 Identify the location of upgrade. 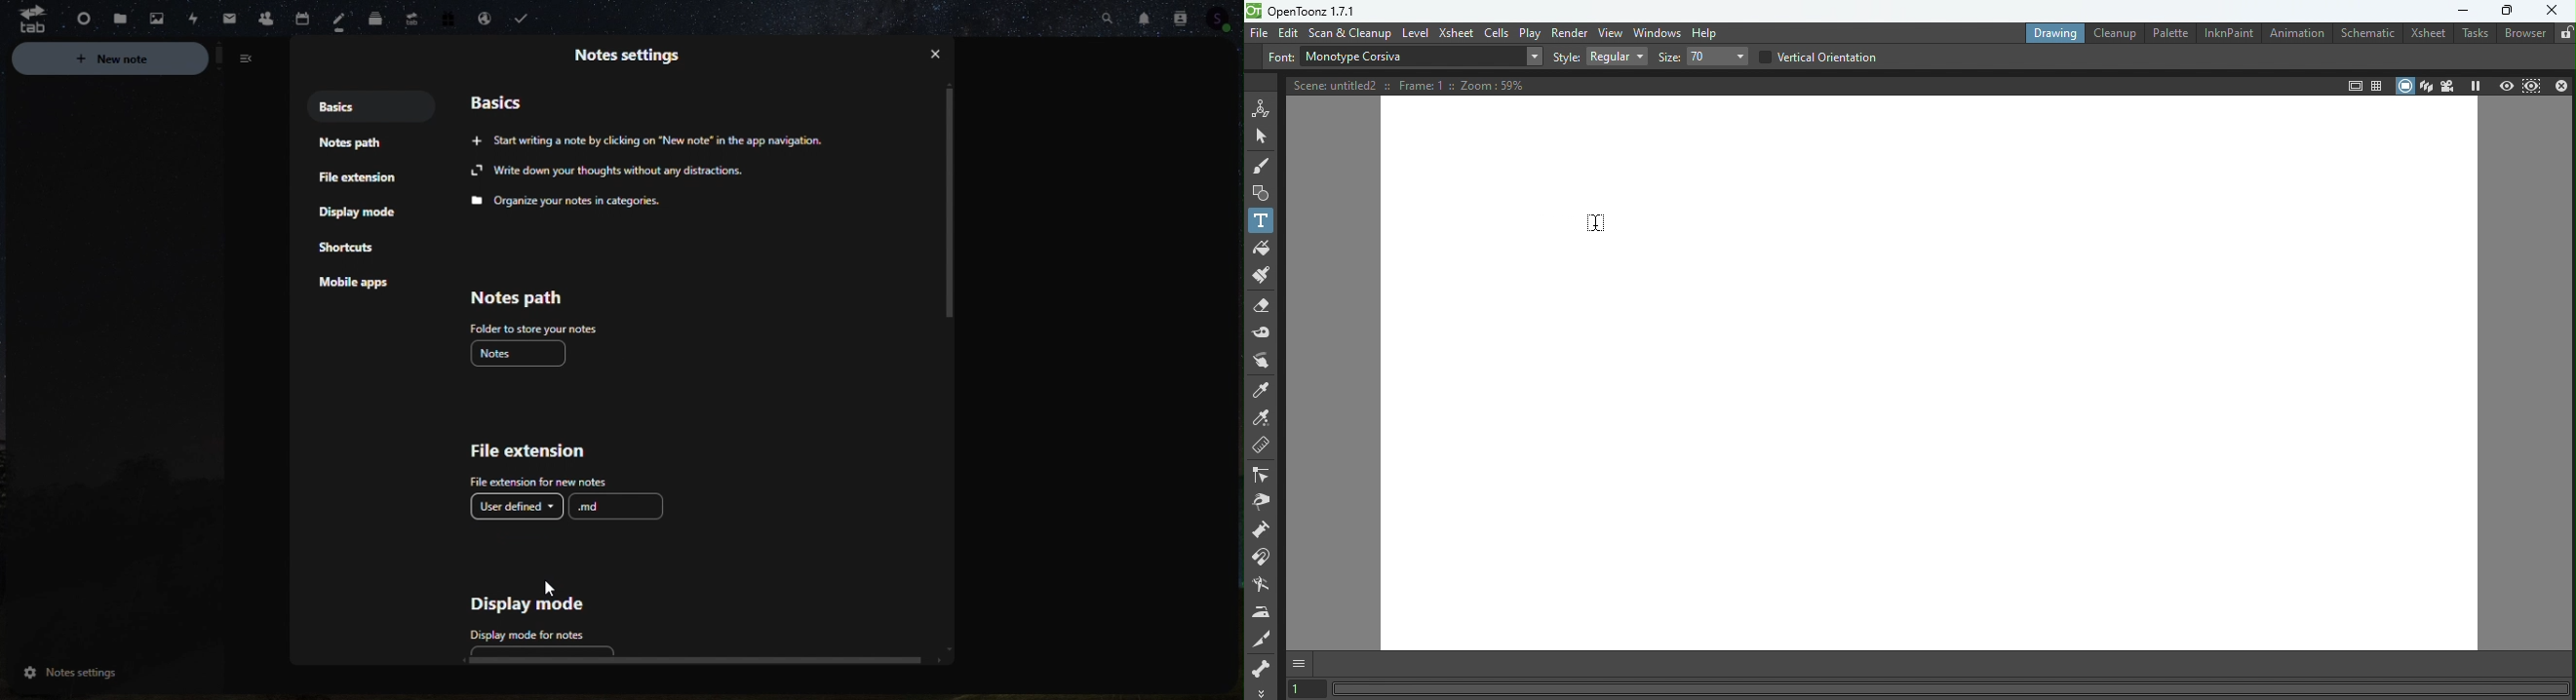
(408, 16).